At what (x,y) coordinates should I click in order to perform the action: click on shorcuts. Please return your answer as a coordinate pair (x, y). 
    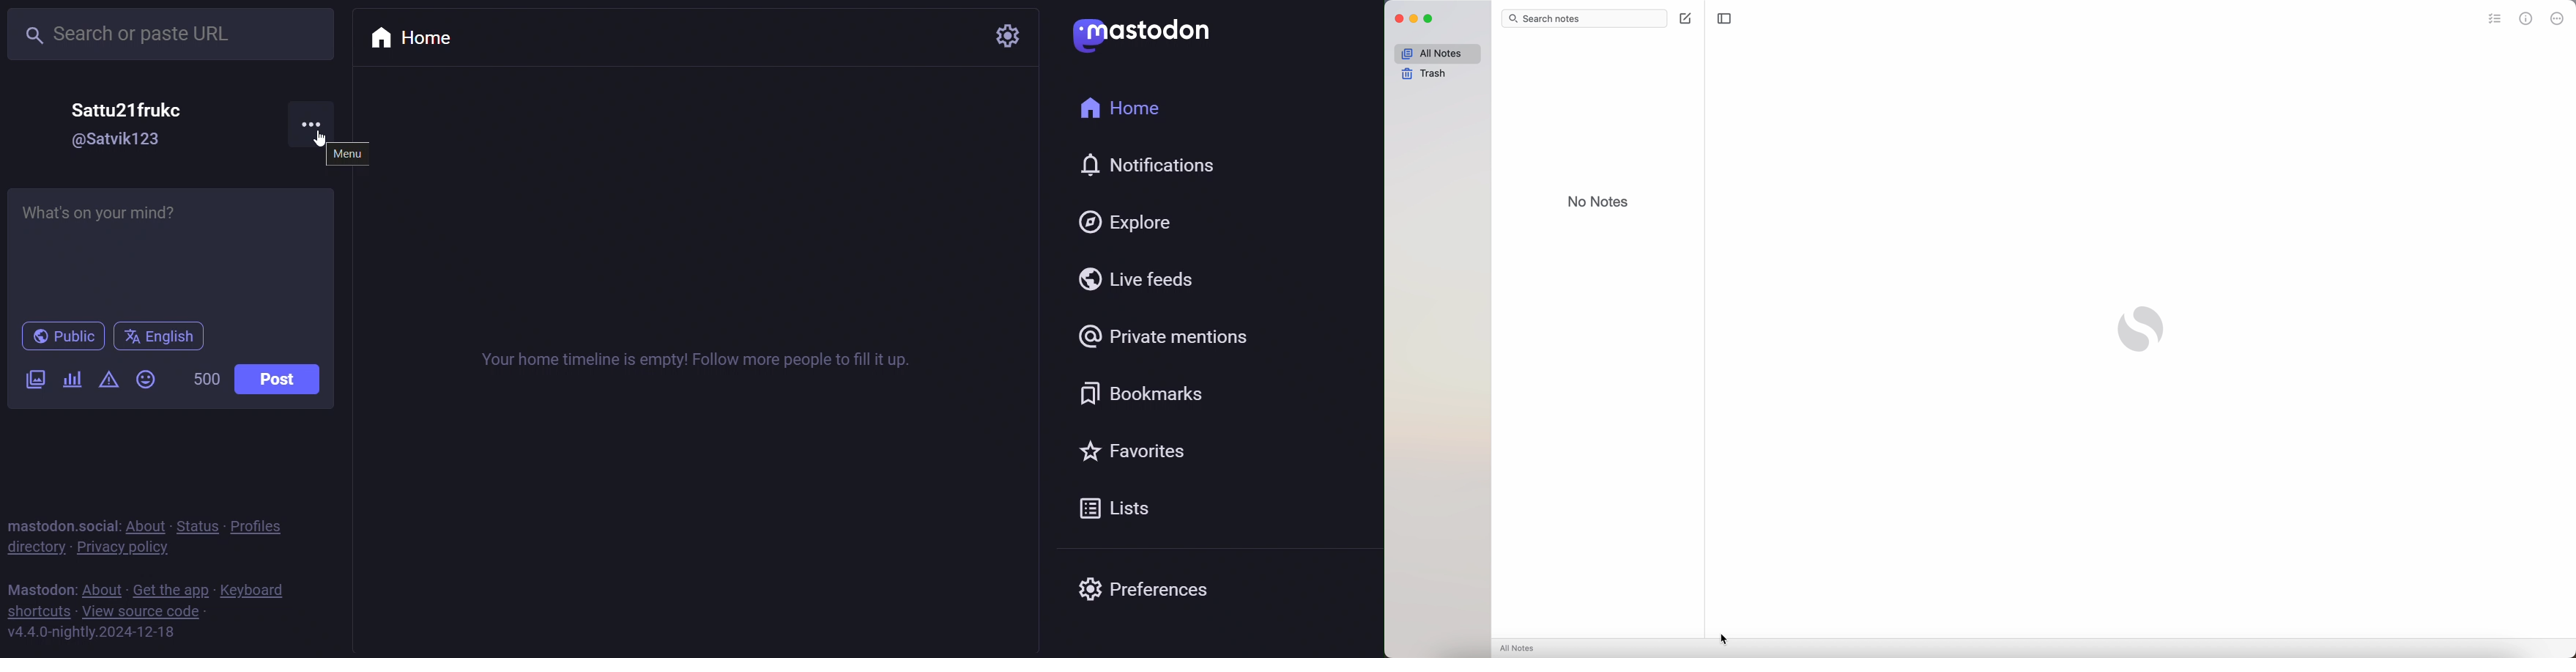
    Looking at the image, I should click on (40, 611).